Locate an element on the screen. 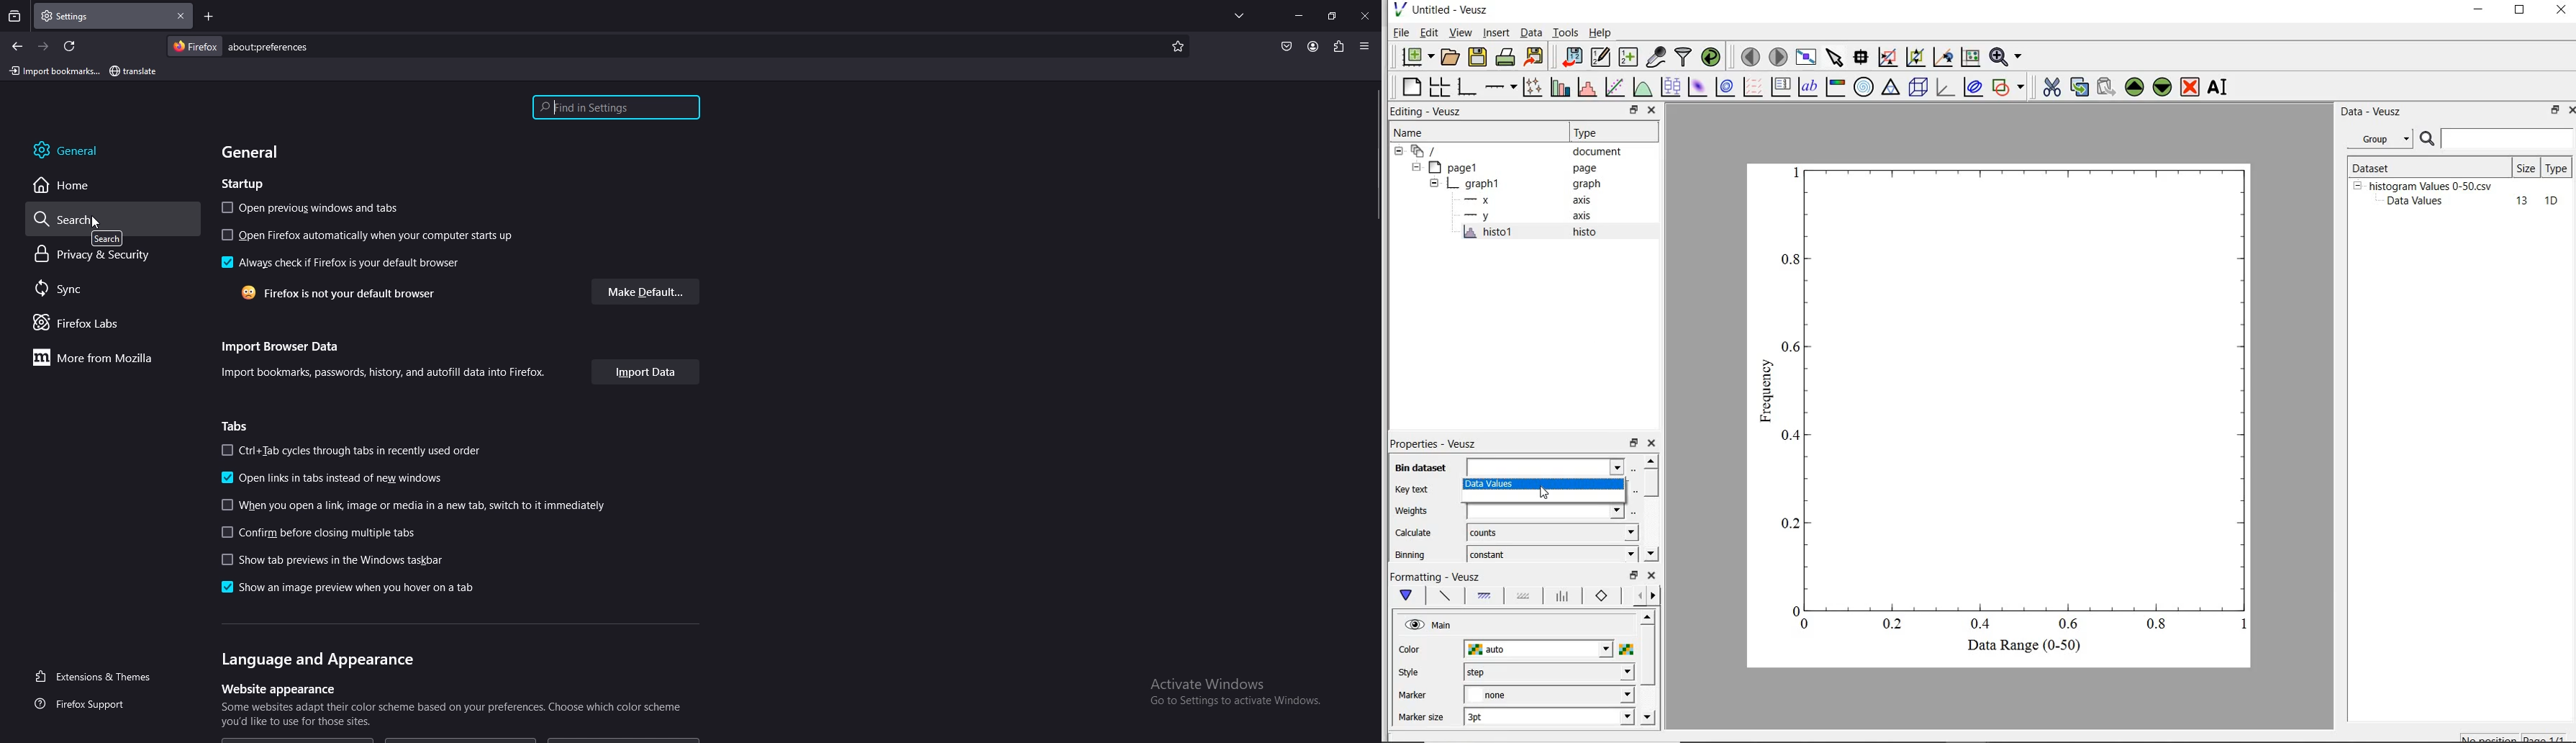  pic color is located at coordinates (1626, 649).